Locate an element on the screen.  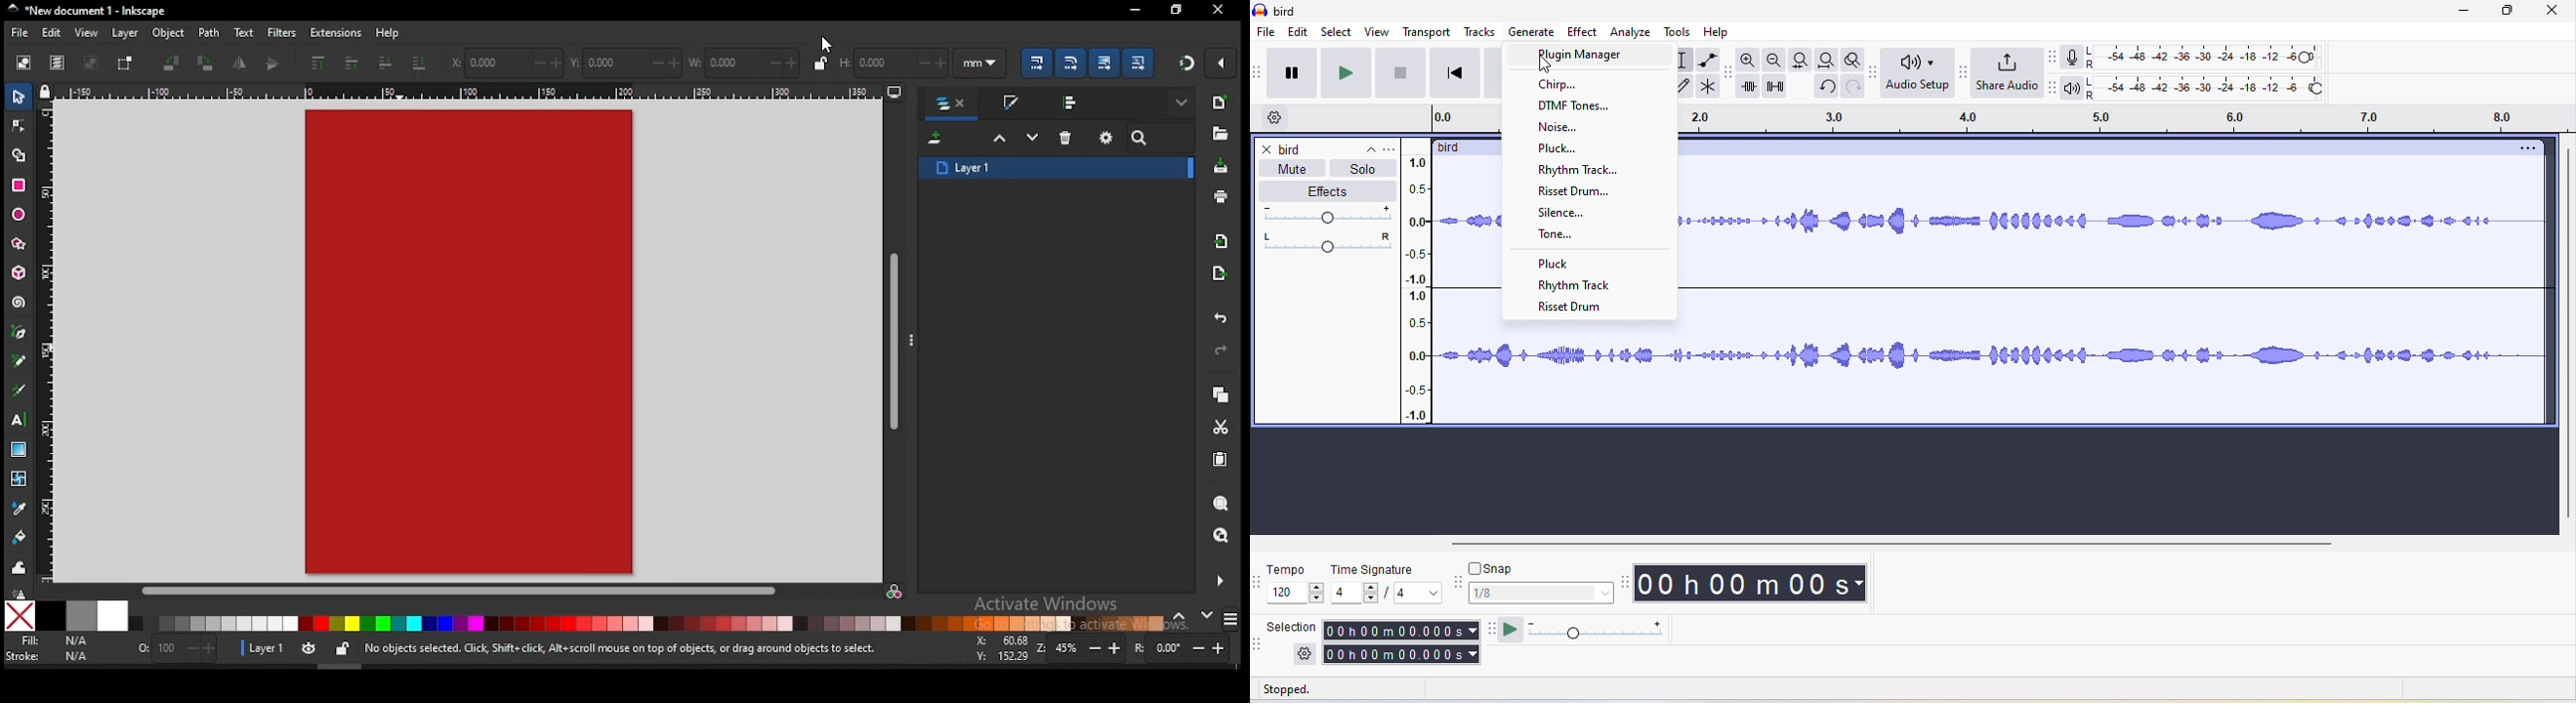
layer is located at coordinates (125, 33).